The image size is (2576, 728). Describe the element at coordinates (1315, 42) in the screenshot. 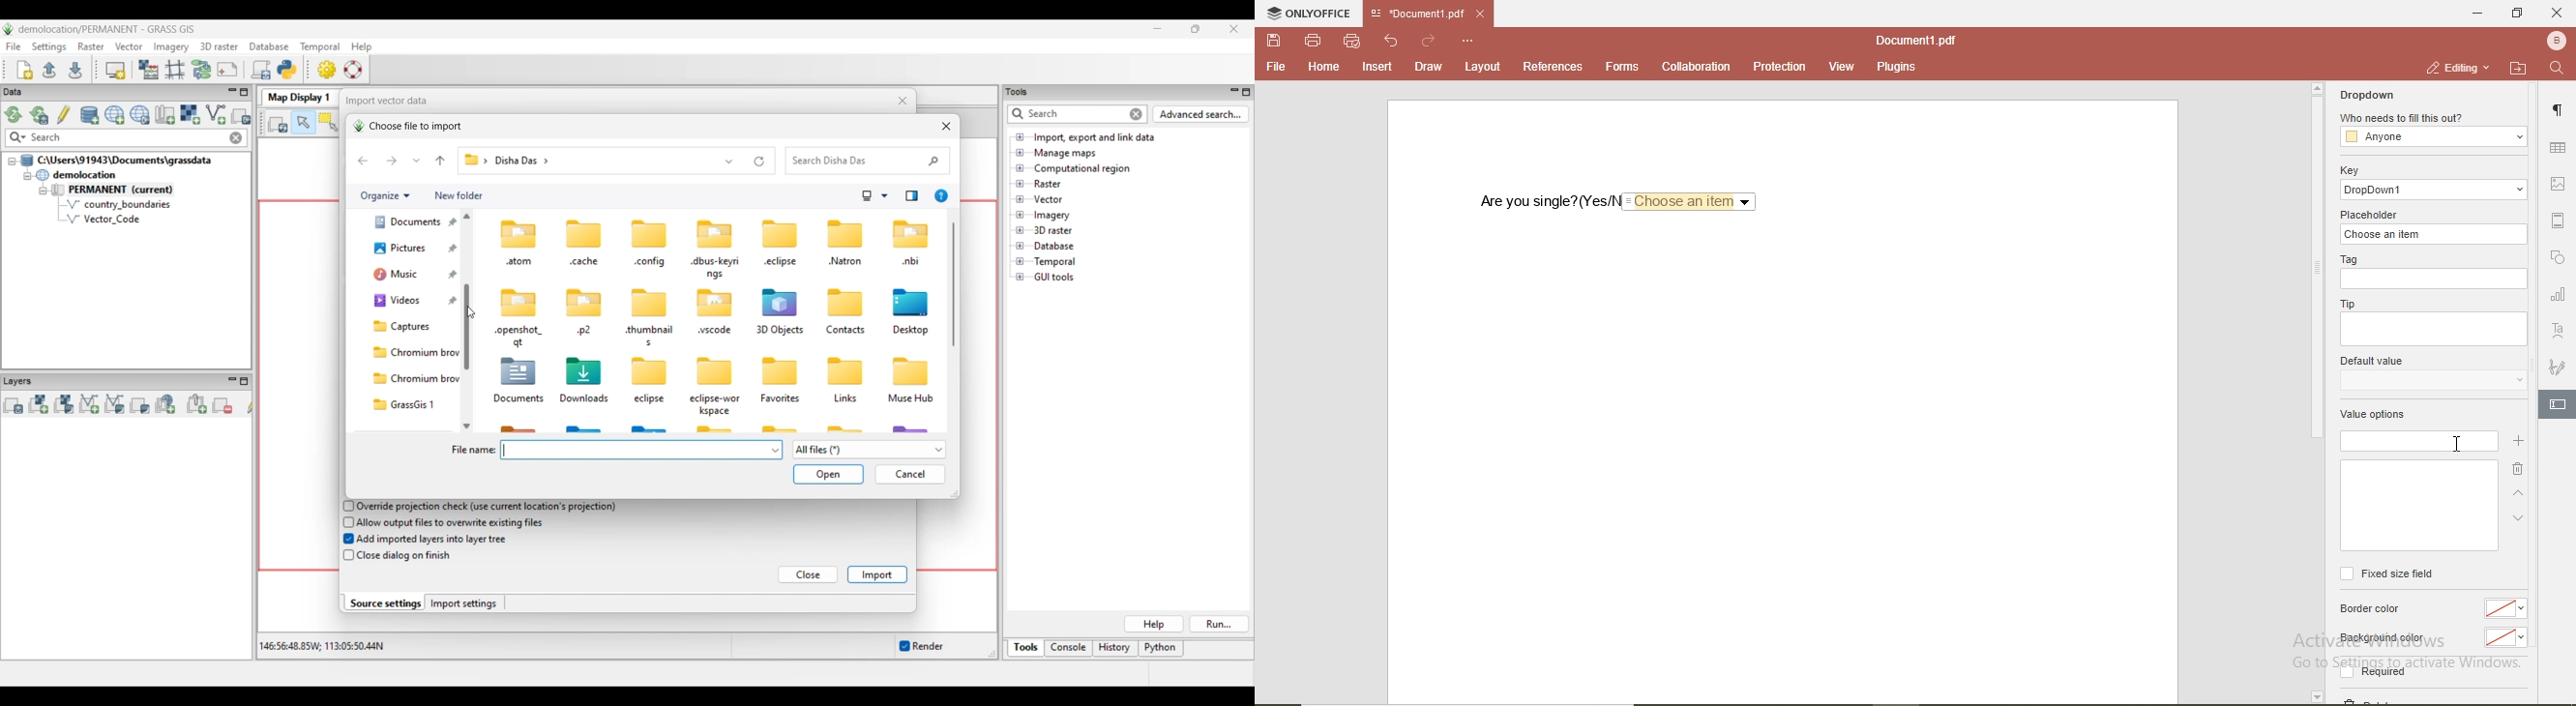

I see `print` at that location.